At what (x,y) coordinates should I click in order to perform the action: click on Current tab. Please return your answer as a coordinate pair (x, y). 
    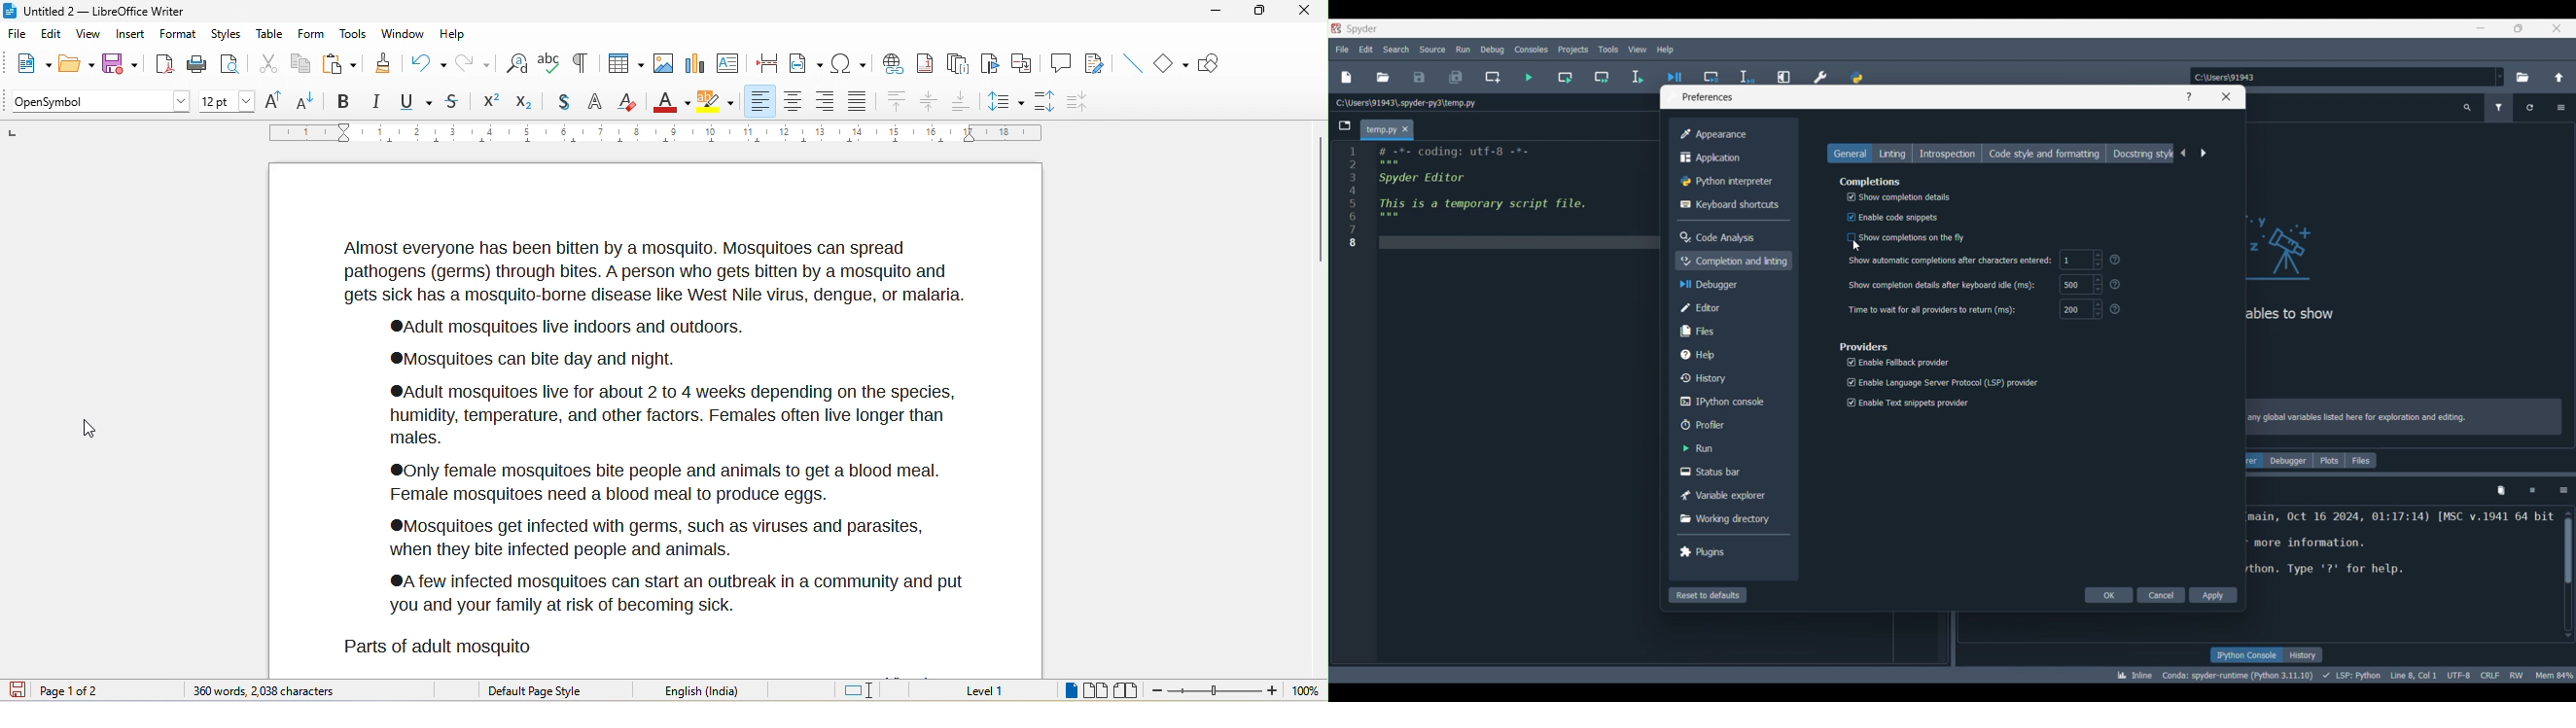
    Looking at the image, I should click on (1380, 130).